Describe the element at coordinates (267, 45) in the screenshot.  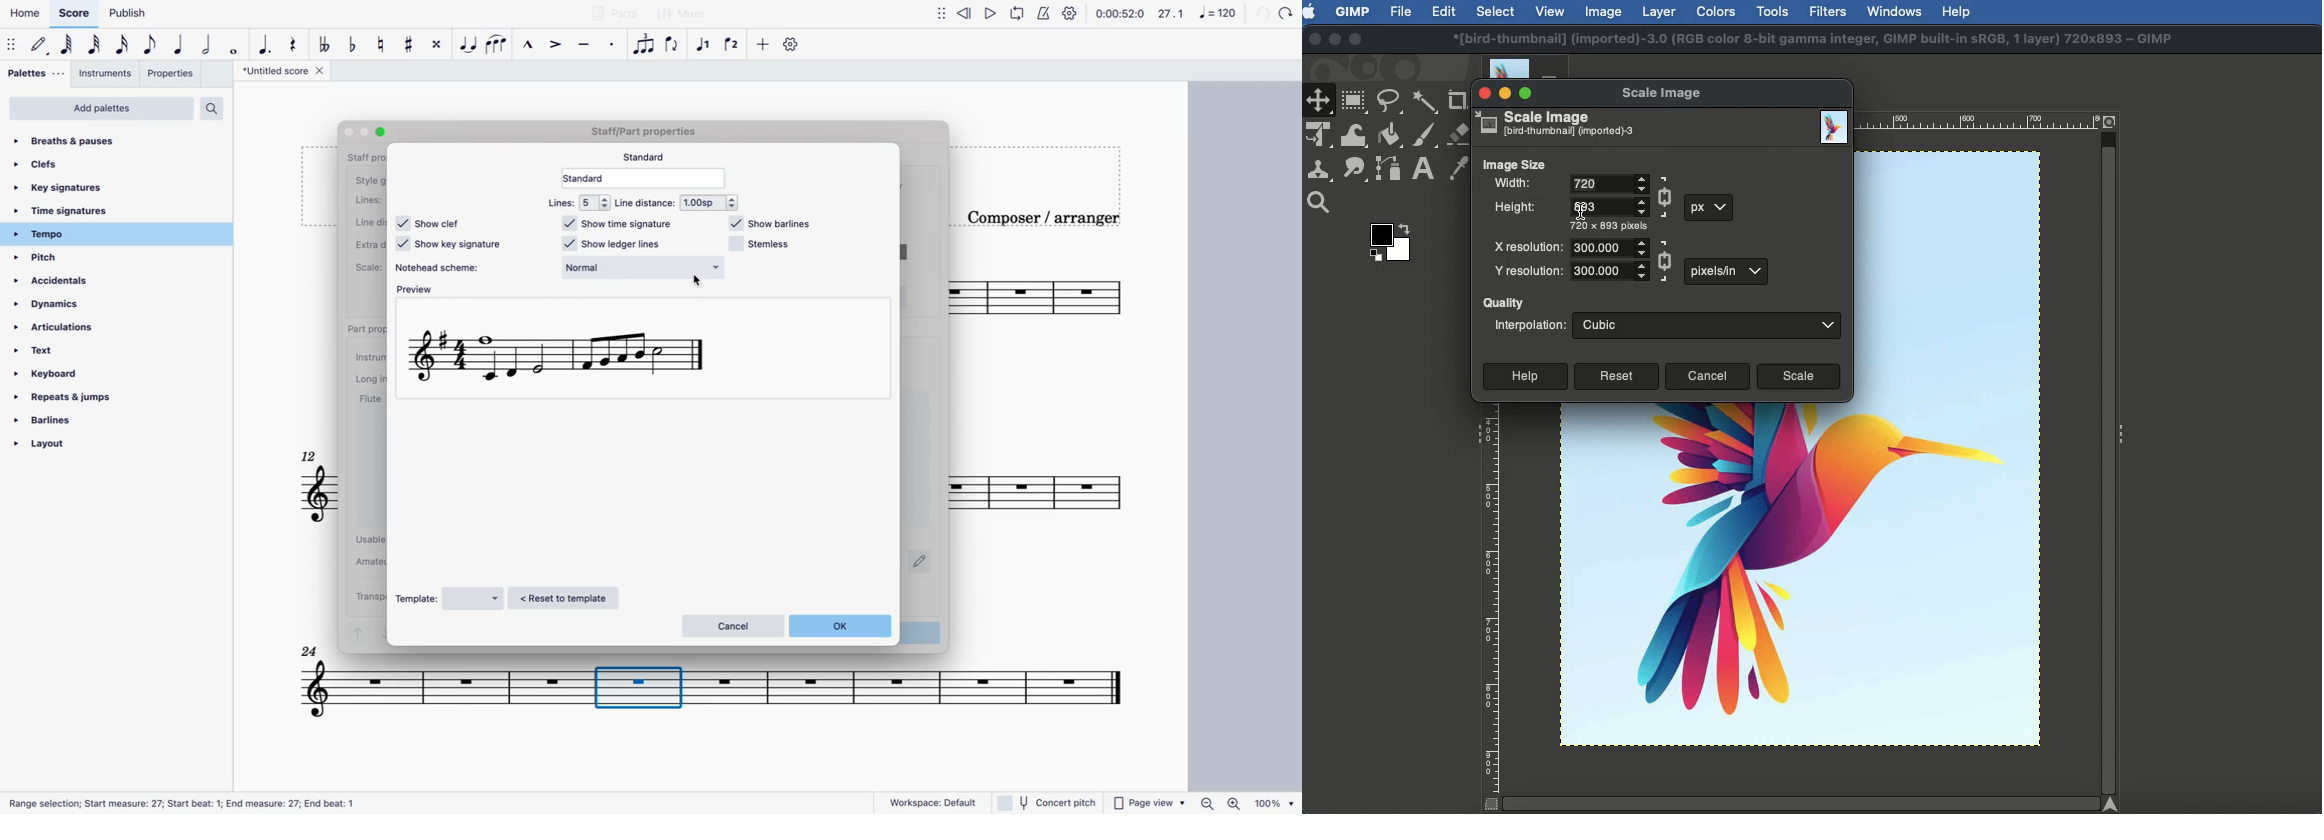
I see `augmentative dot` at that location.